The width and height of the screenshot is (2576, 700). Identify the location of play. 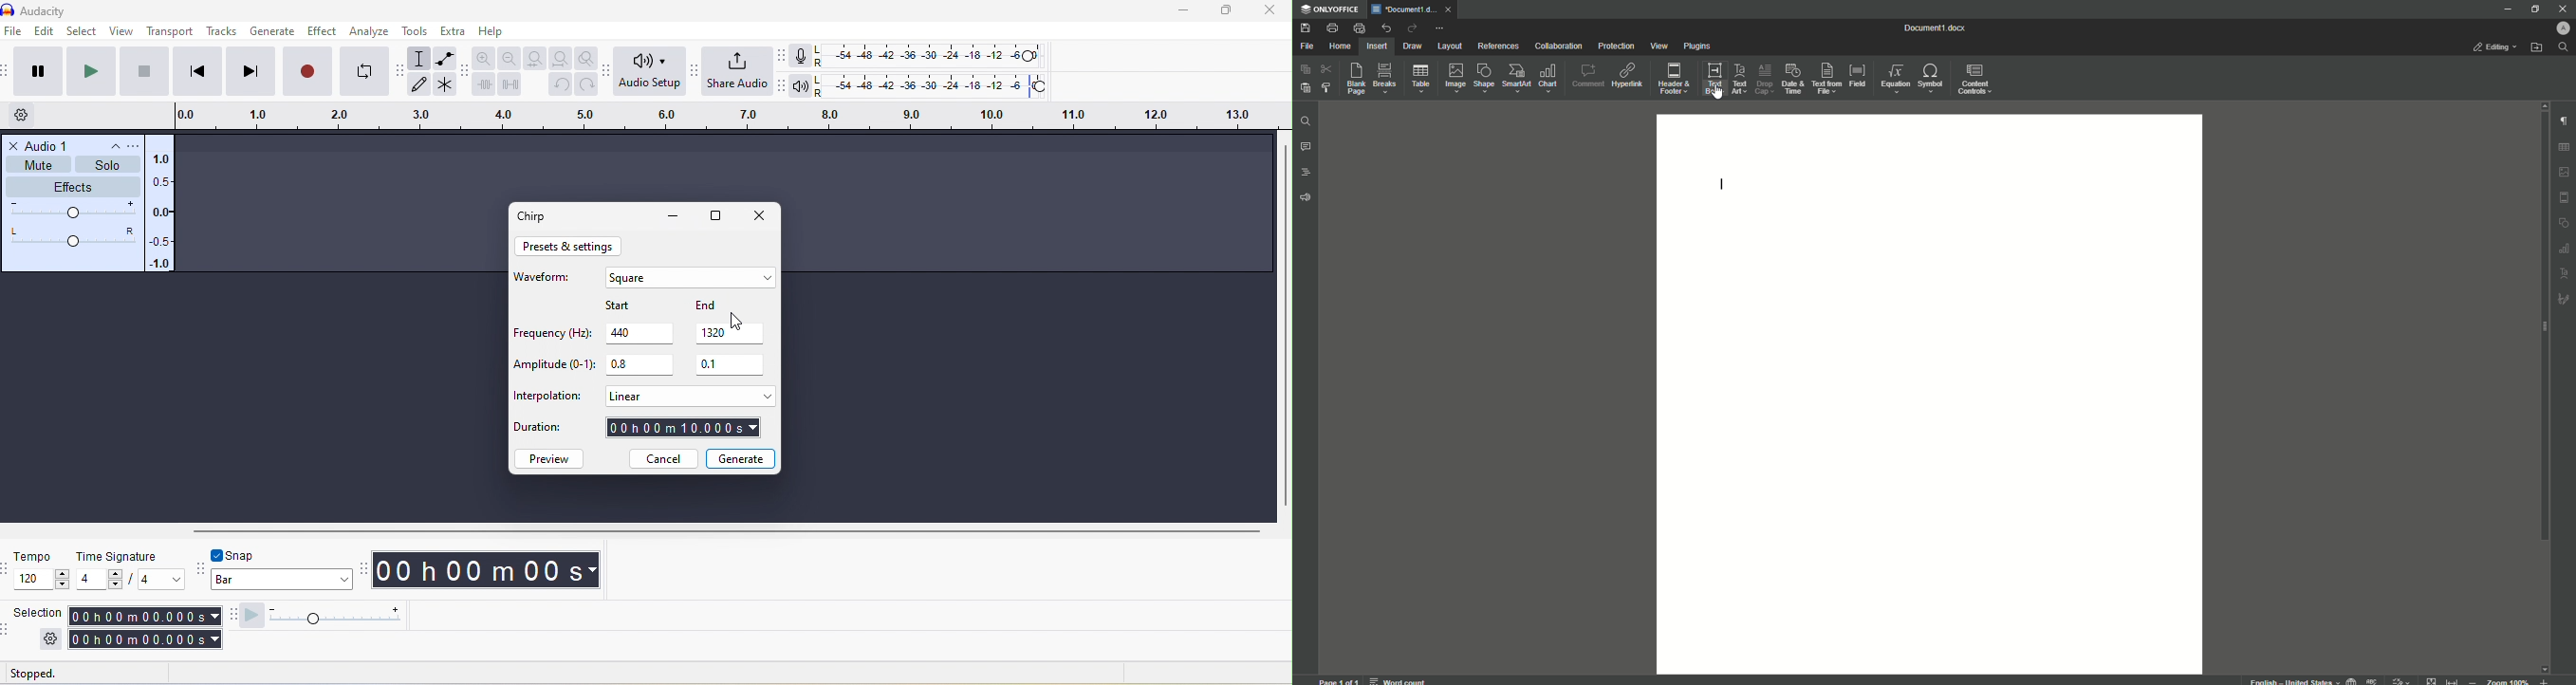
(93, 72).